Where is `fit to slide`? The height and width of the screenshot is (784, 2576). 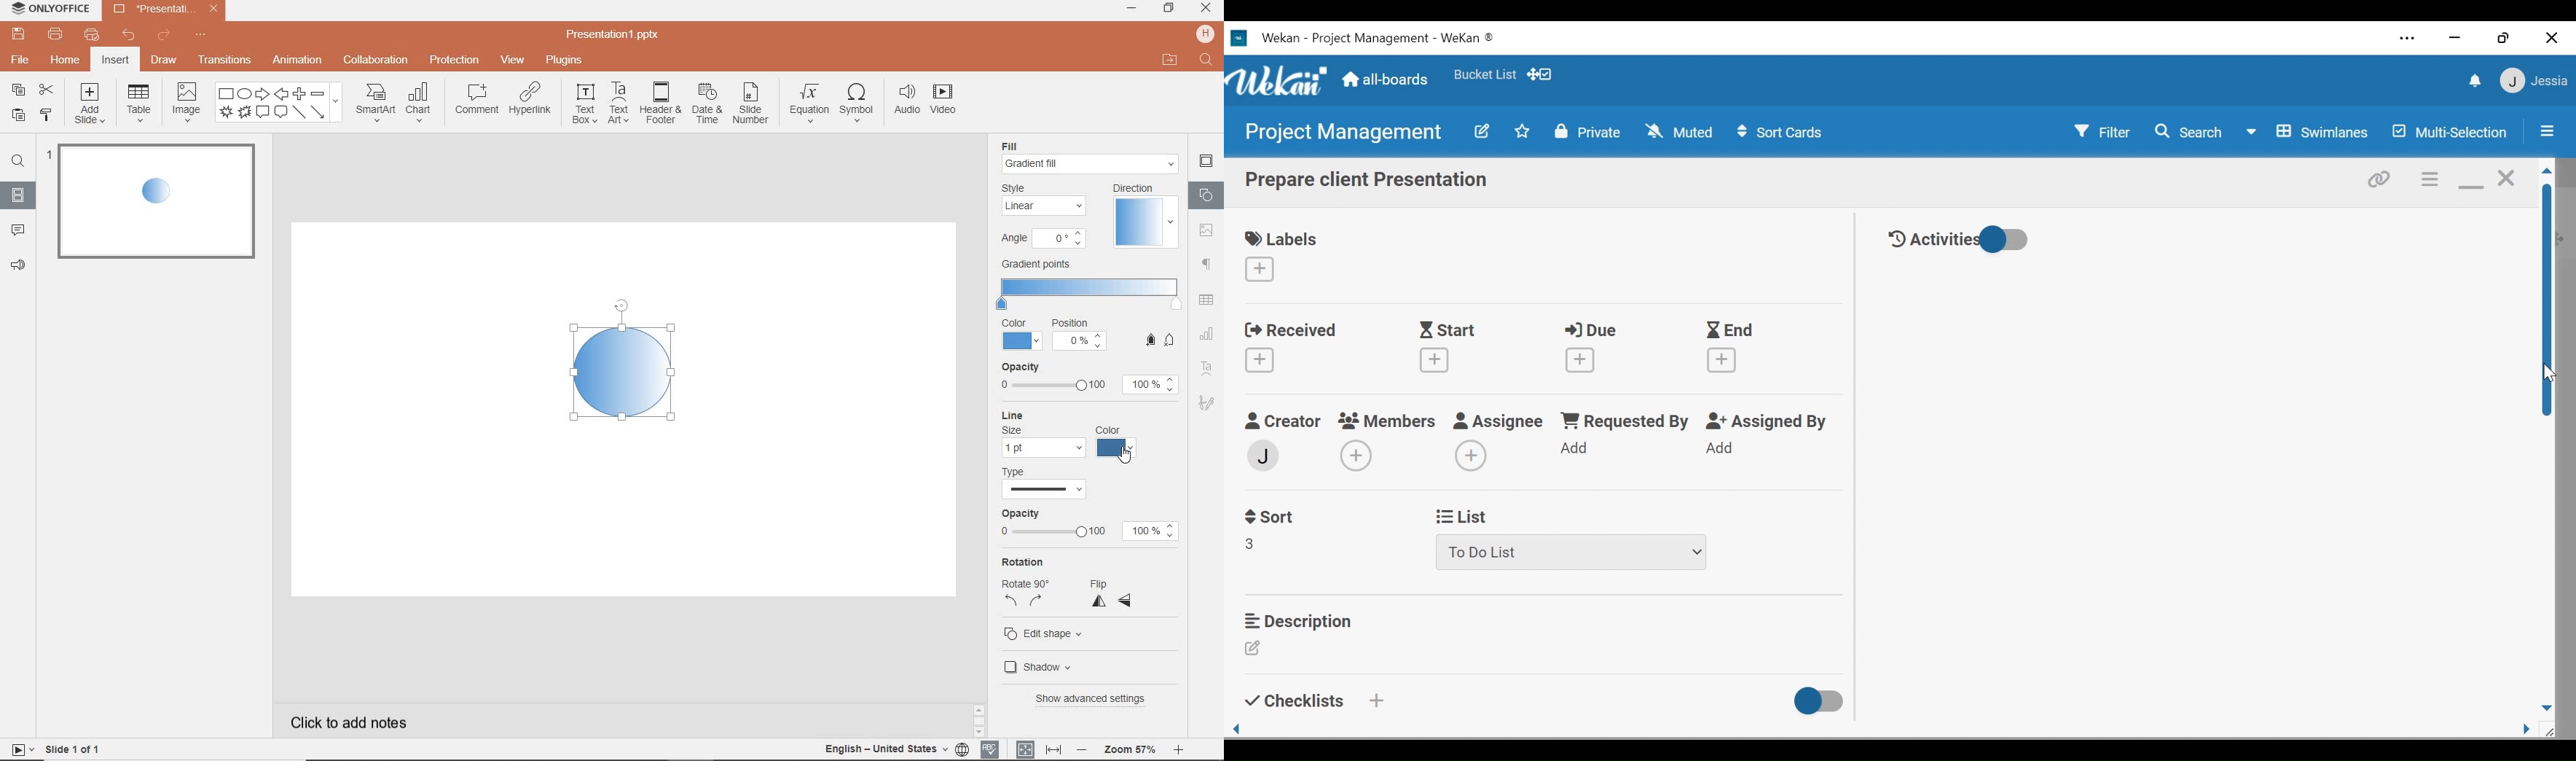 fit to slide is located at coordinates (1026, 749).